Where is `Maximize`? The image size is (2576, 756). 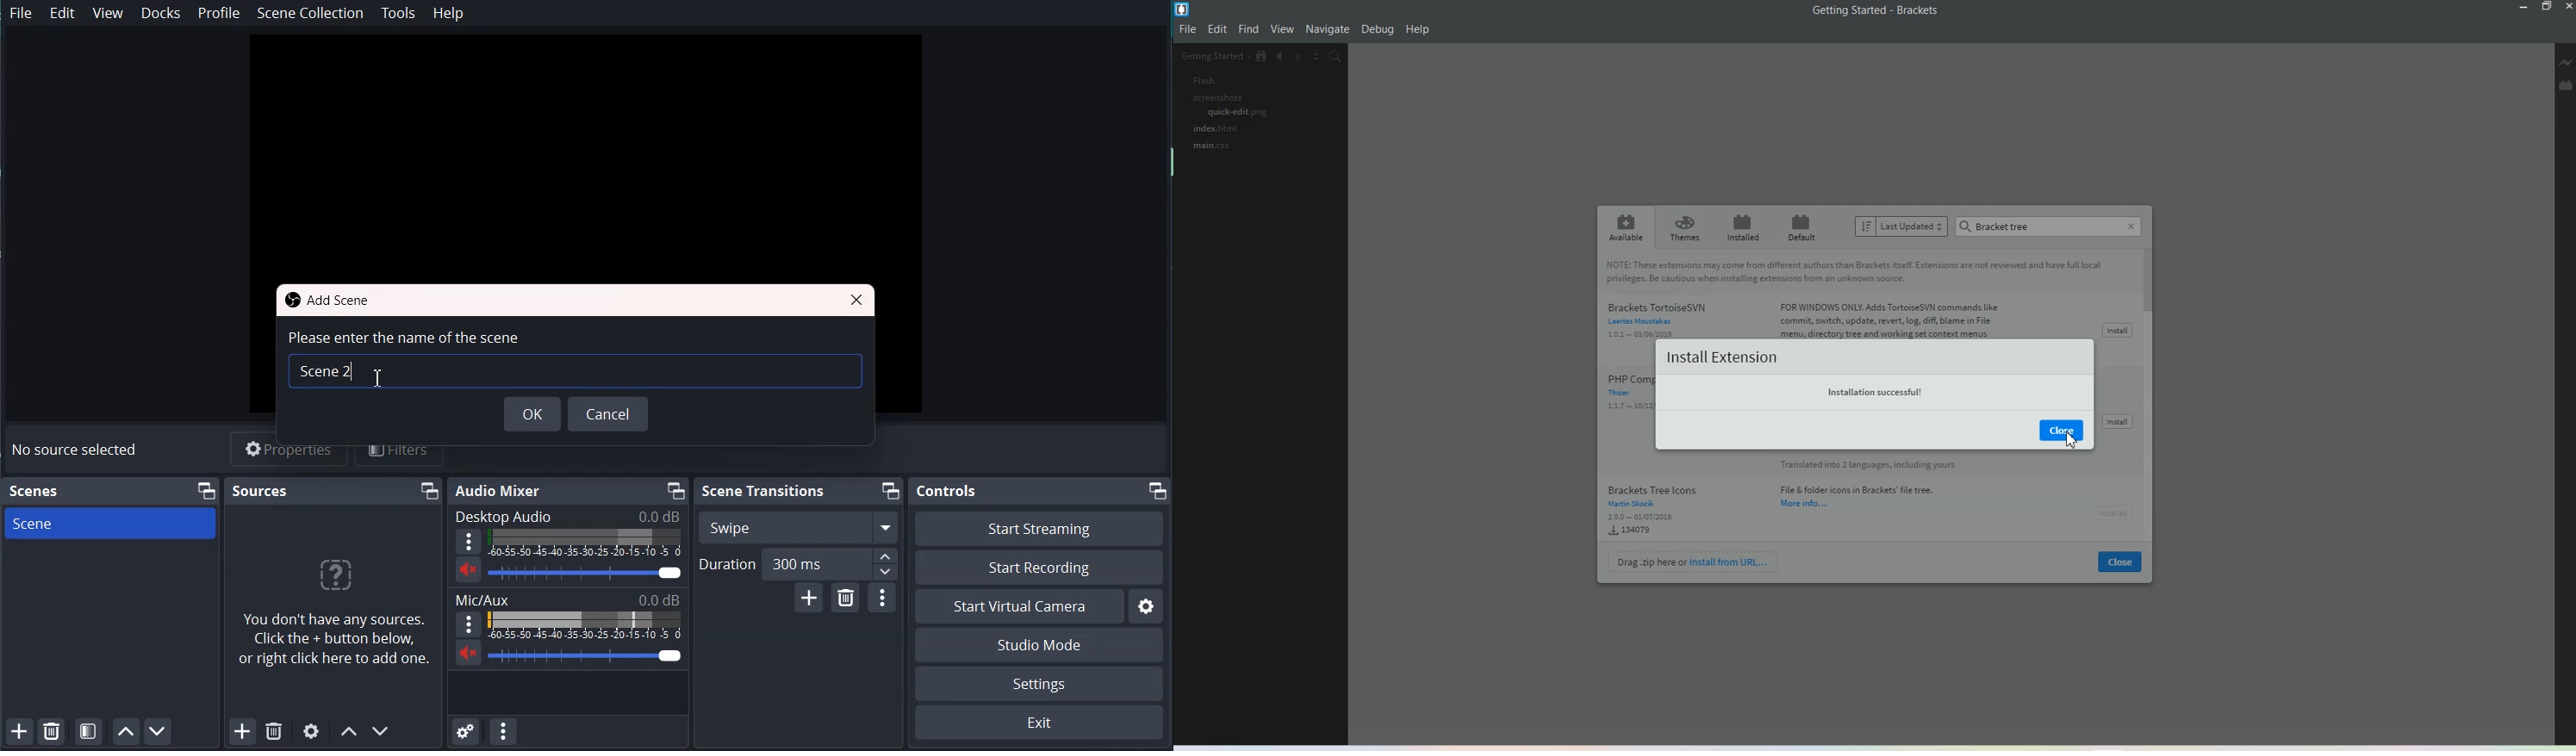 Maximize is located at coordinates (889, 491).